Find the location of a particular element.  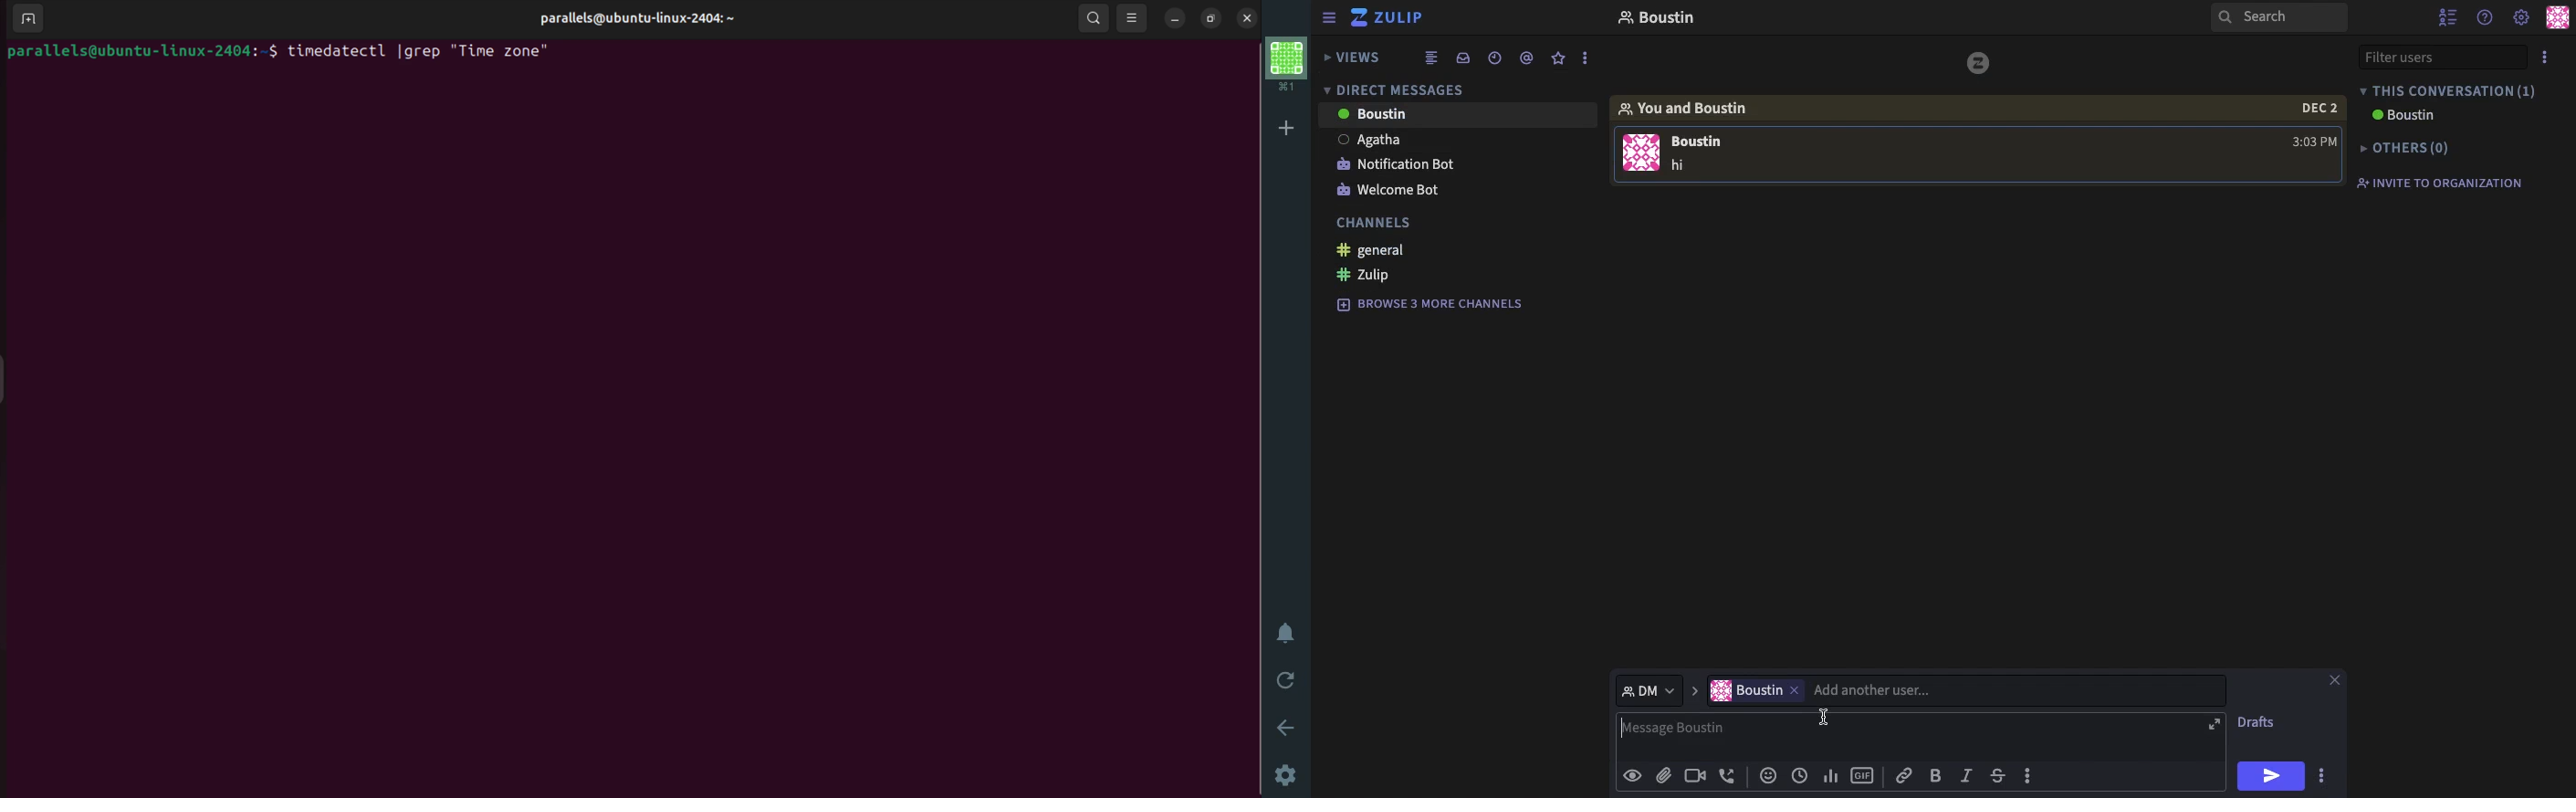

sidebar is located at coordinates (1329, 19).